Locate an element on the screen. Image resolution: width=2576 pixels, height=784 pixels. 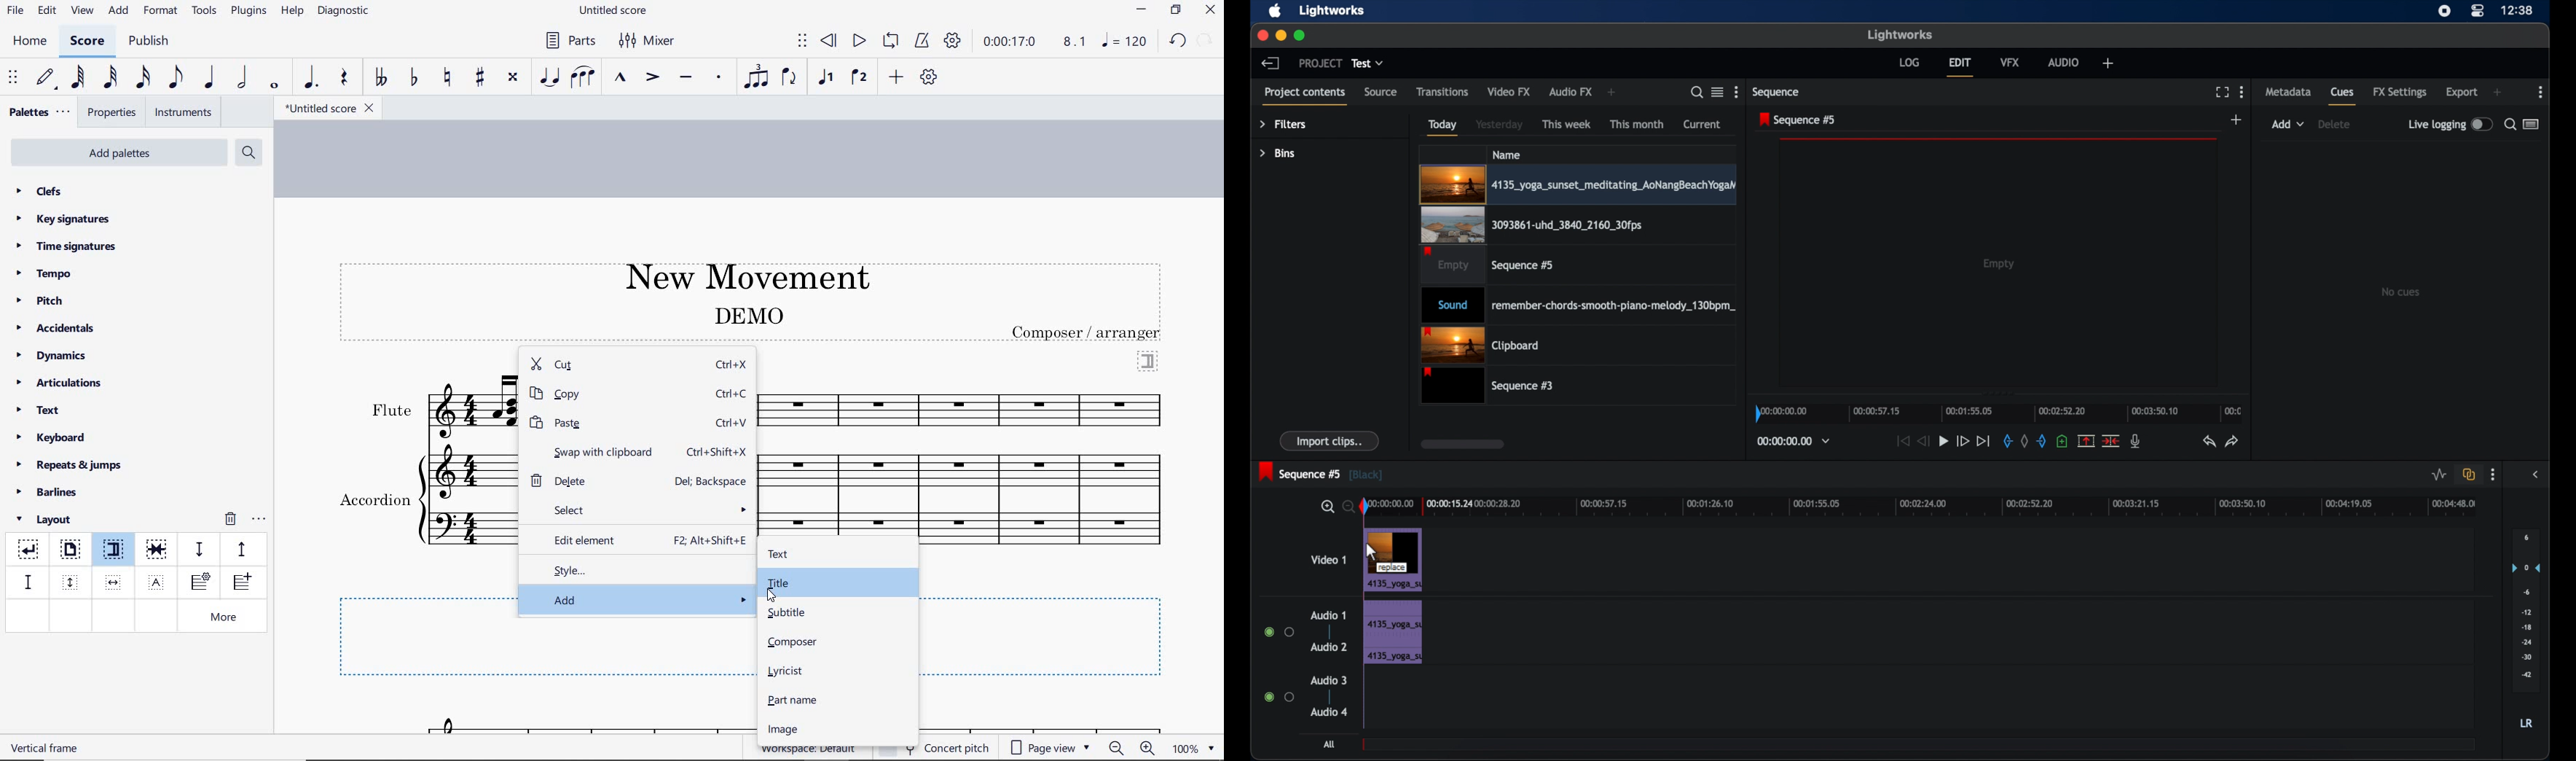
All is located at coordinates (1329, 746).